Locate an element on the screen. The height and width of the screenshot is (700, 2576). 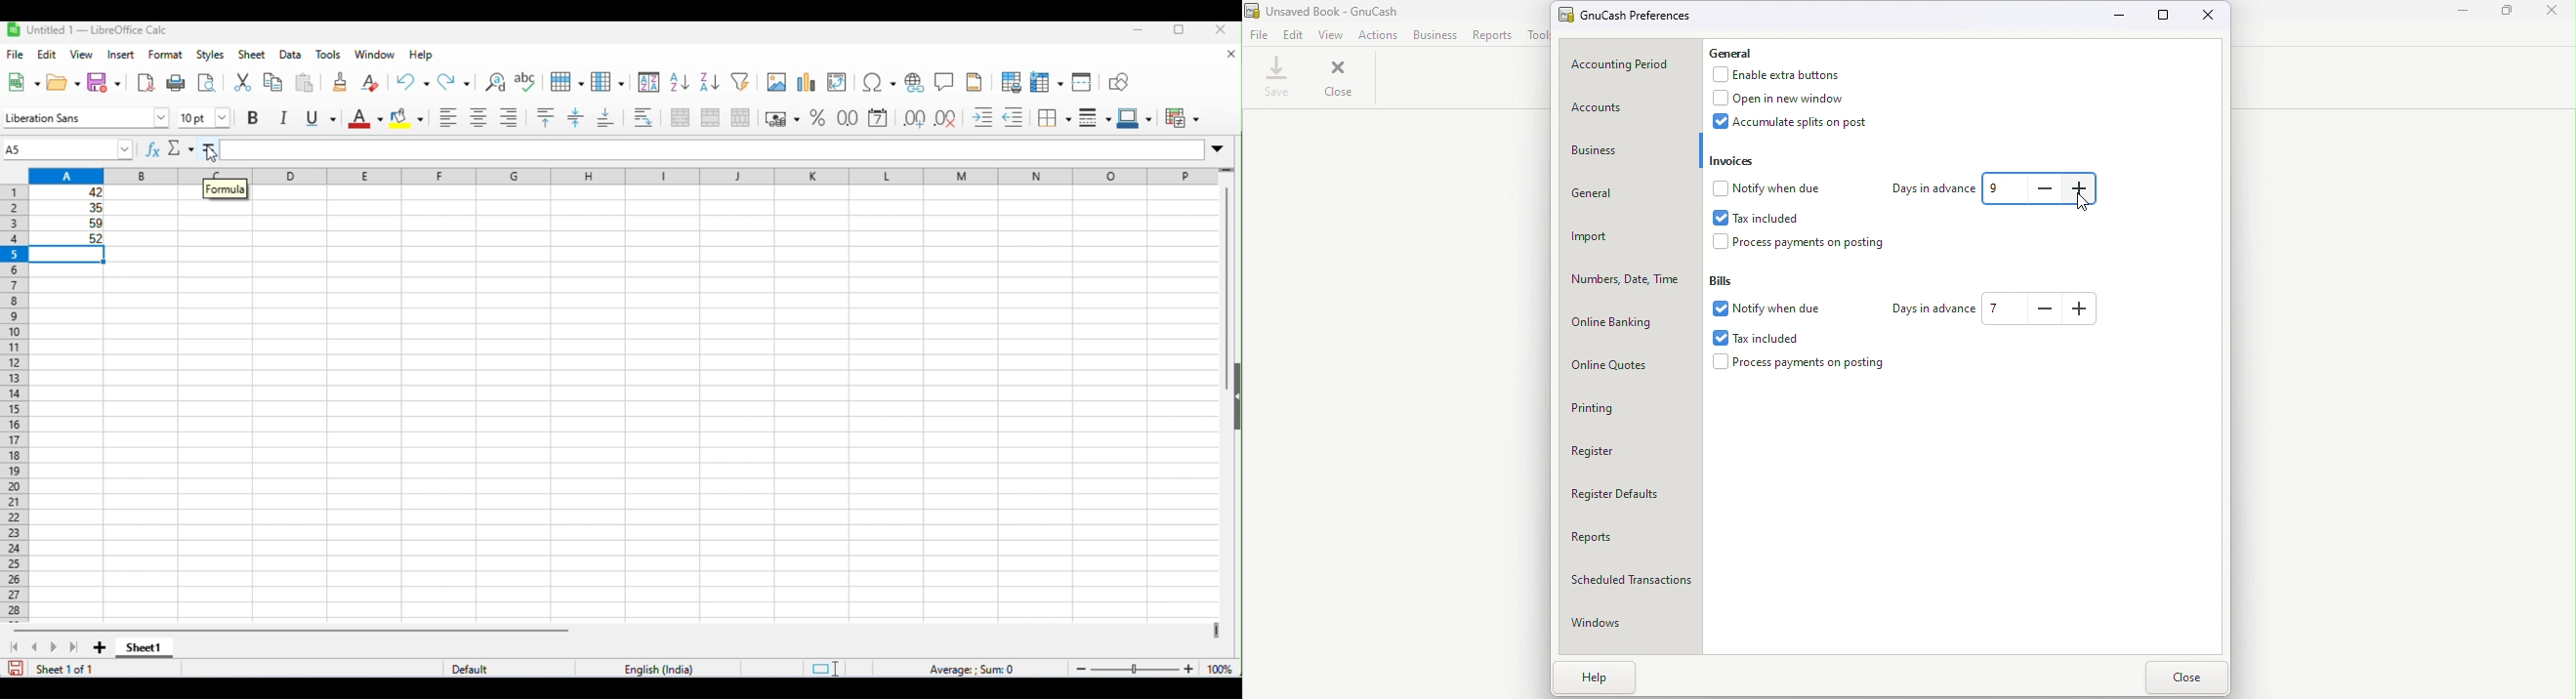
save is located at coordinates (14, 668).